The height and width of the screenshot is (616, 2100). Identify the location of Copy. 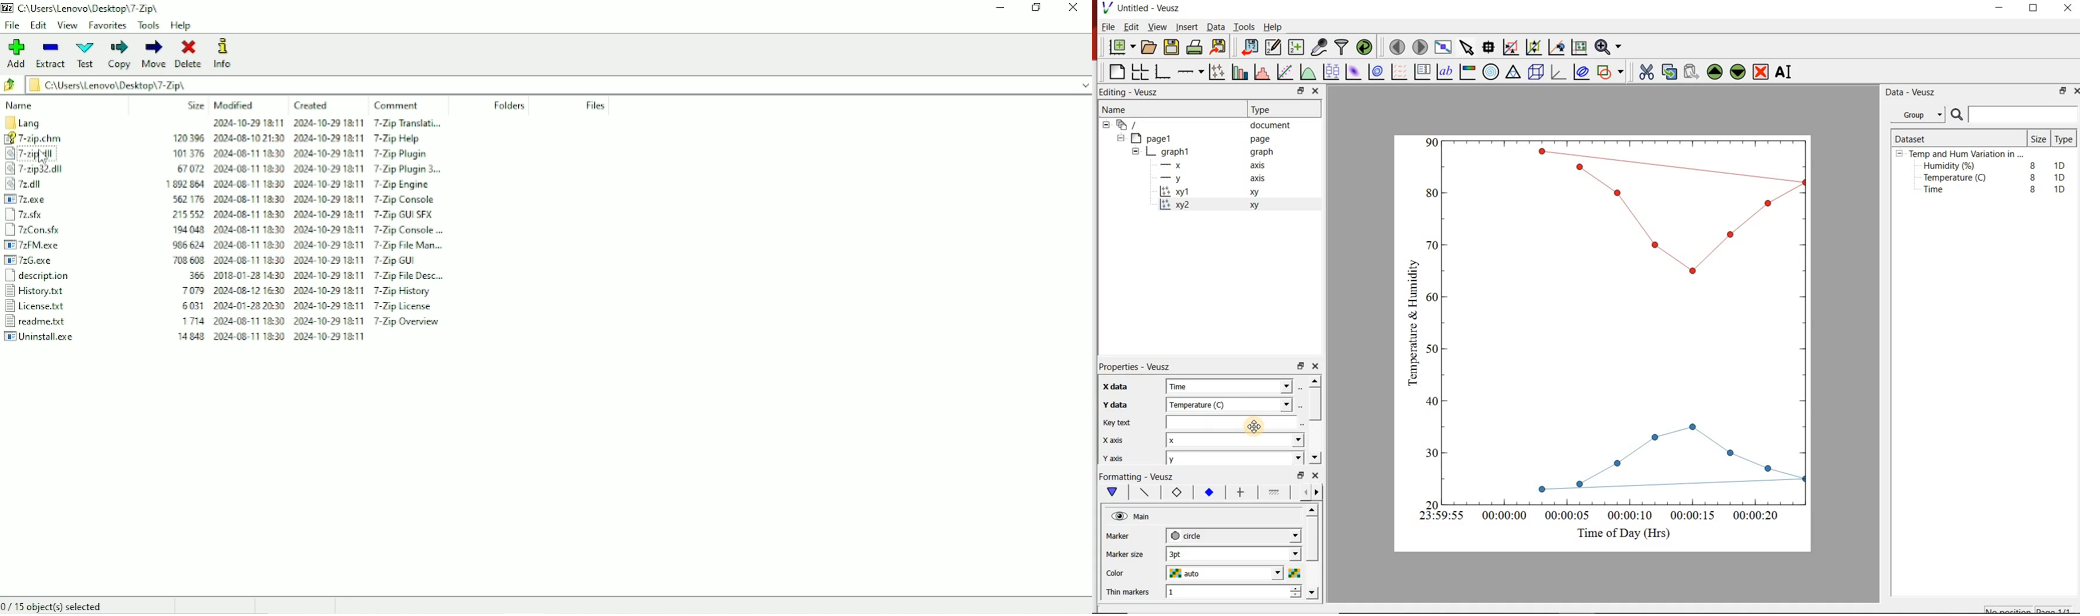
(119, 54).